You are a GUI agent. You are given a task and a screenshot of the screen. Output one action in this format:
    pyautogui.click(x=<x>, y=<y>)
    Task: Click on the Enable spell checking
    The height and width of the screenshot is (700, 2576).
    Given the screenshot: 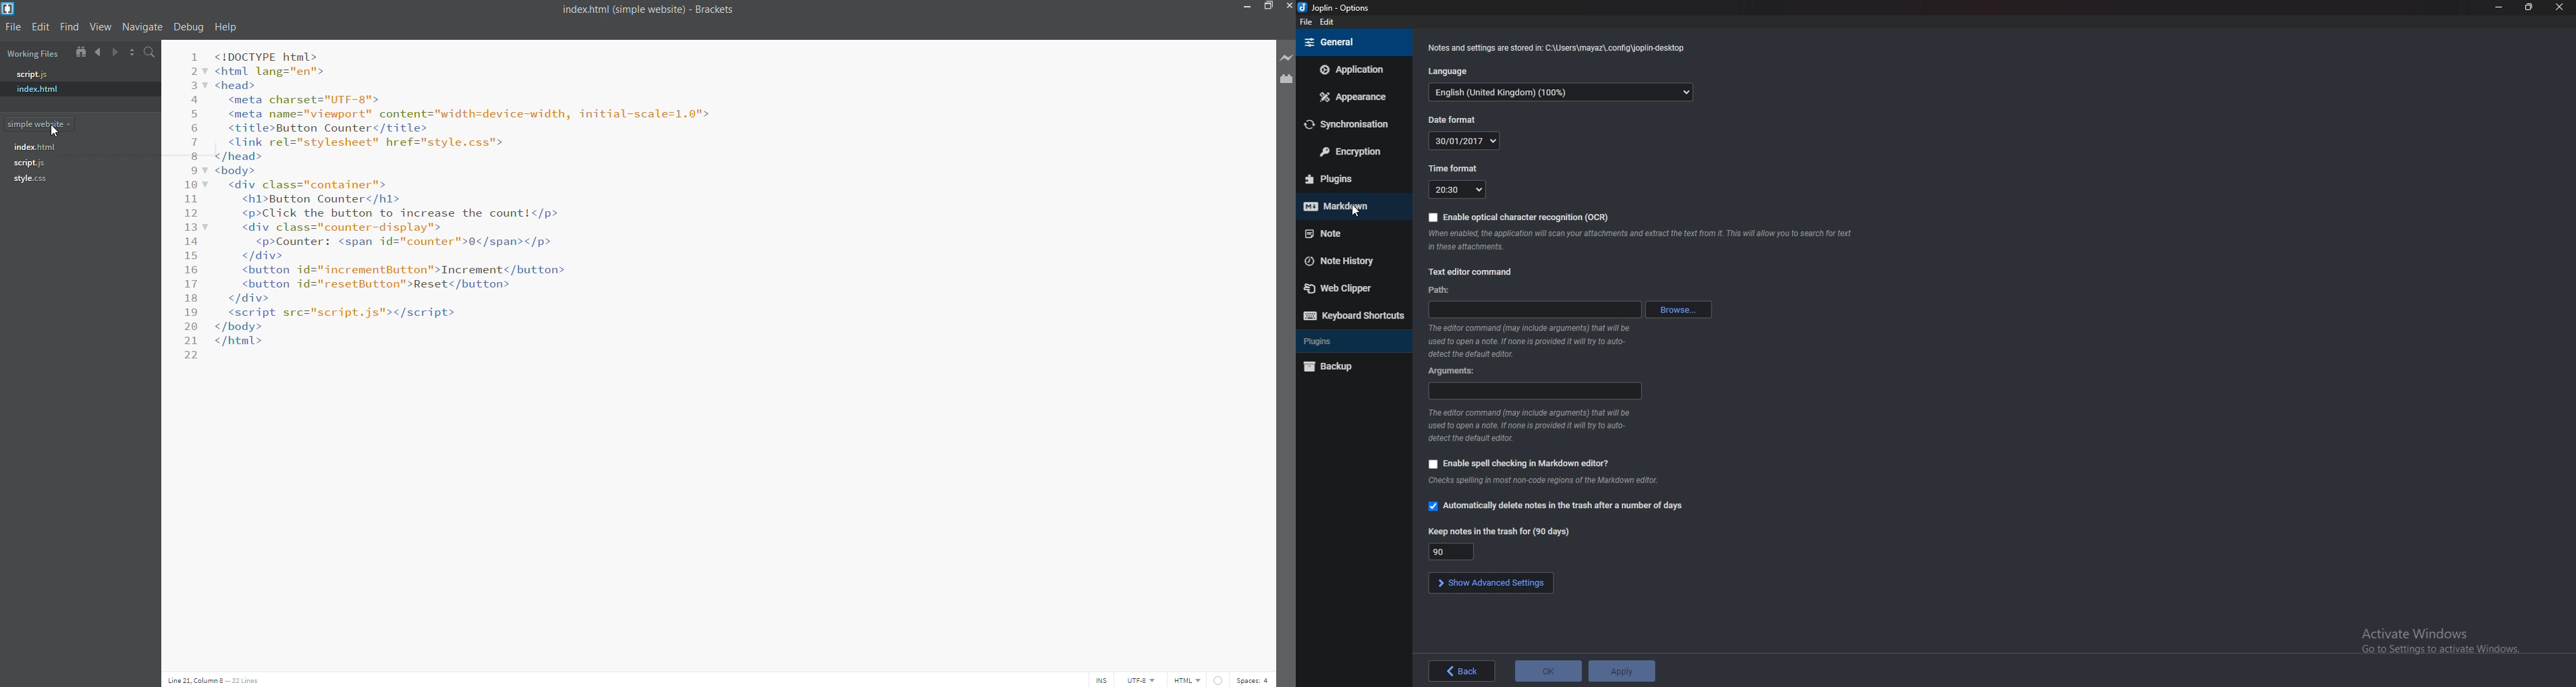 What is the action you would take?
    pyautogui.click(x=1520, y=464)
    